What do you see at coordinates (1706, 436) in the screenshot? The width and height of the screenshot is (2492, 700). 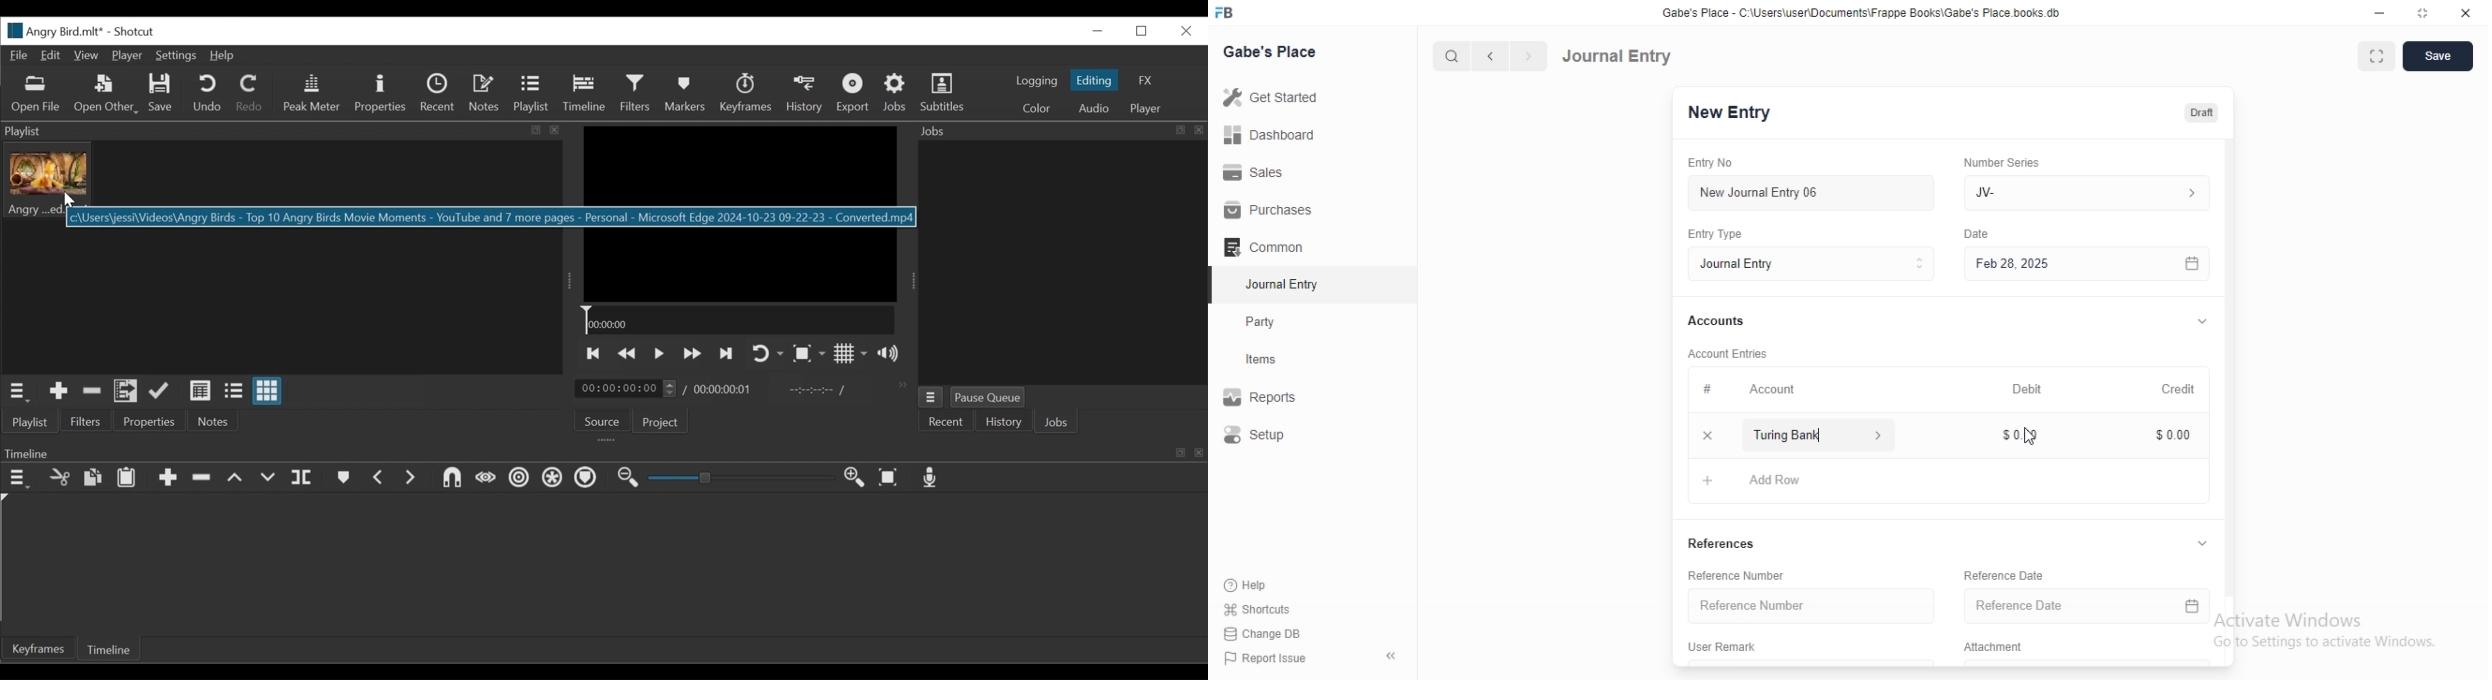 I see `close` at bounding box center [1706, 436].